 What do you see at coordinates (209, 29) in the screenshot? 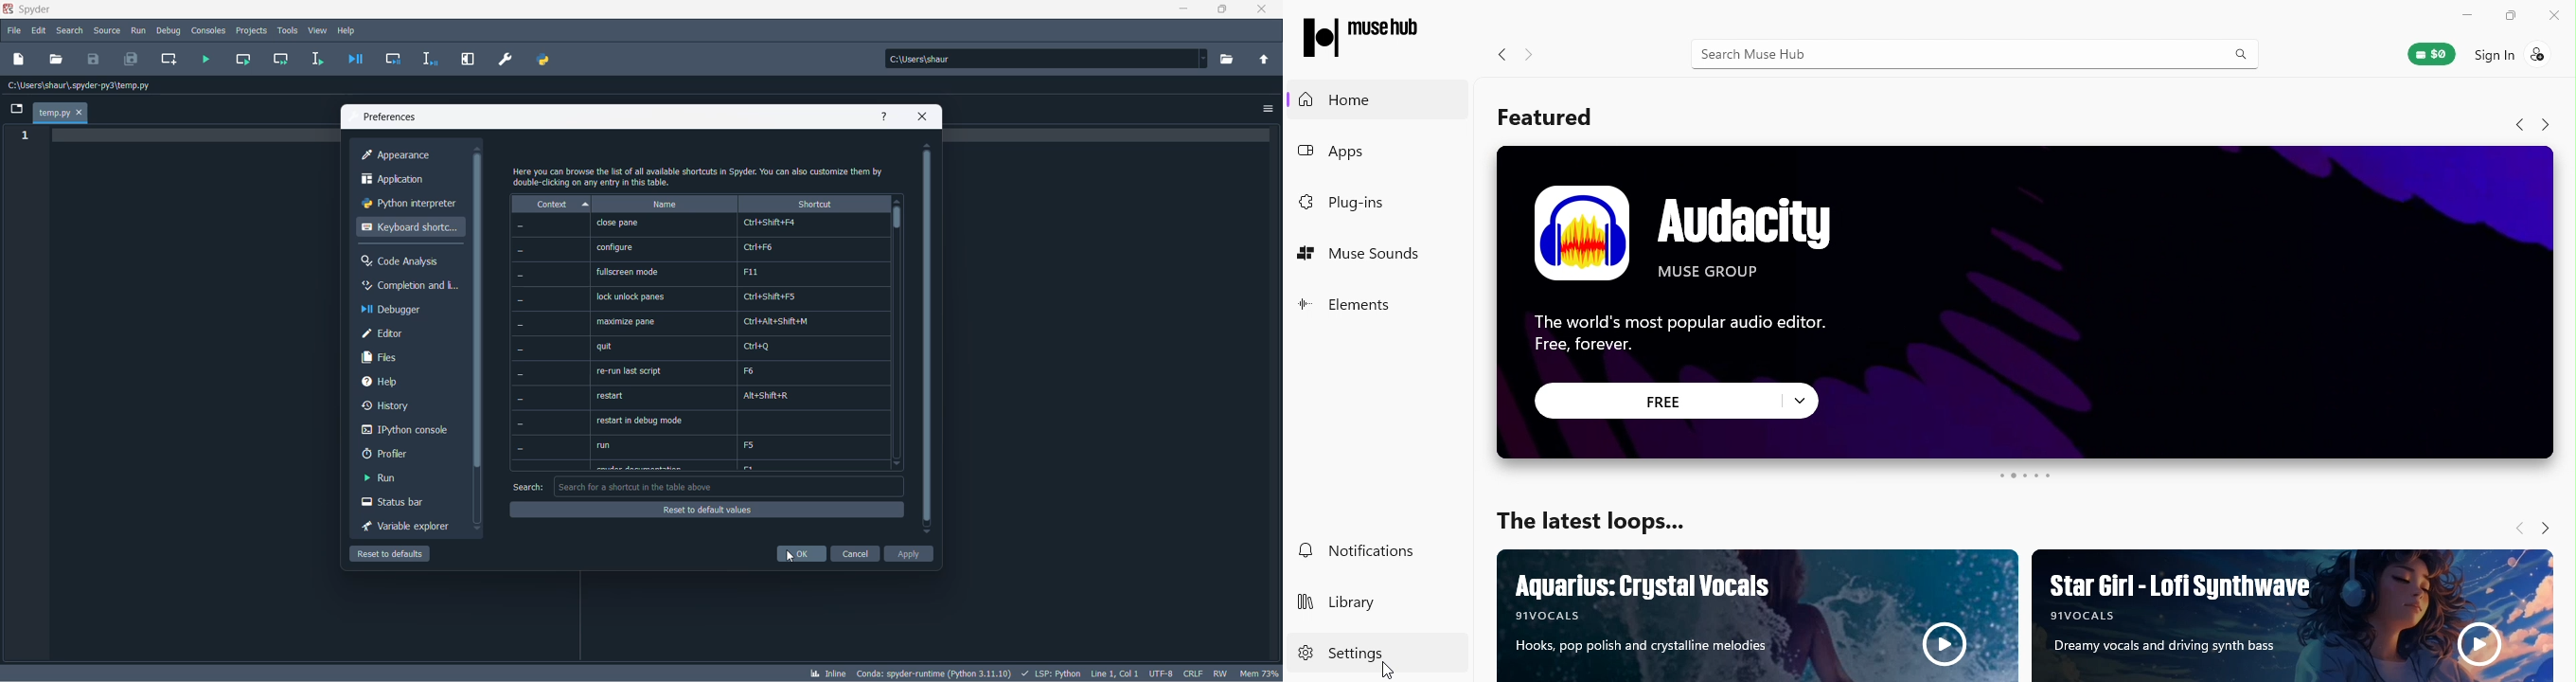
I see `consoles` at bounding box center [209, 29].